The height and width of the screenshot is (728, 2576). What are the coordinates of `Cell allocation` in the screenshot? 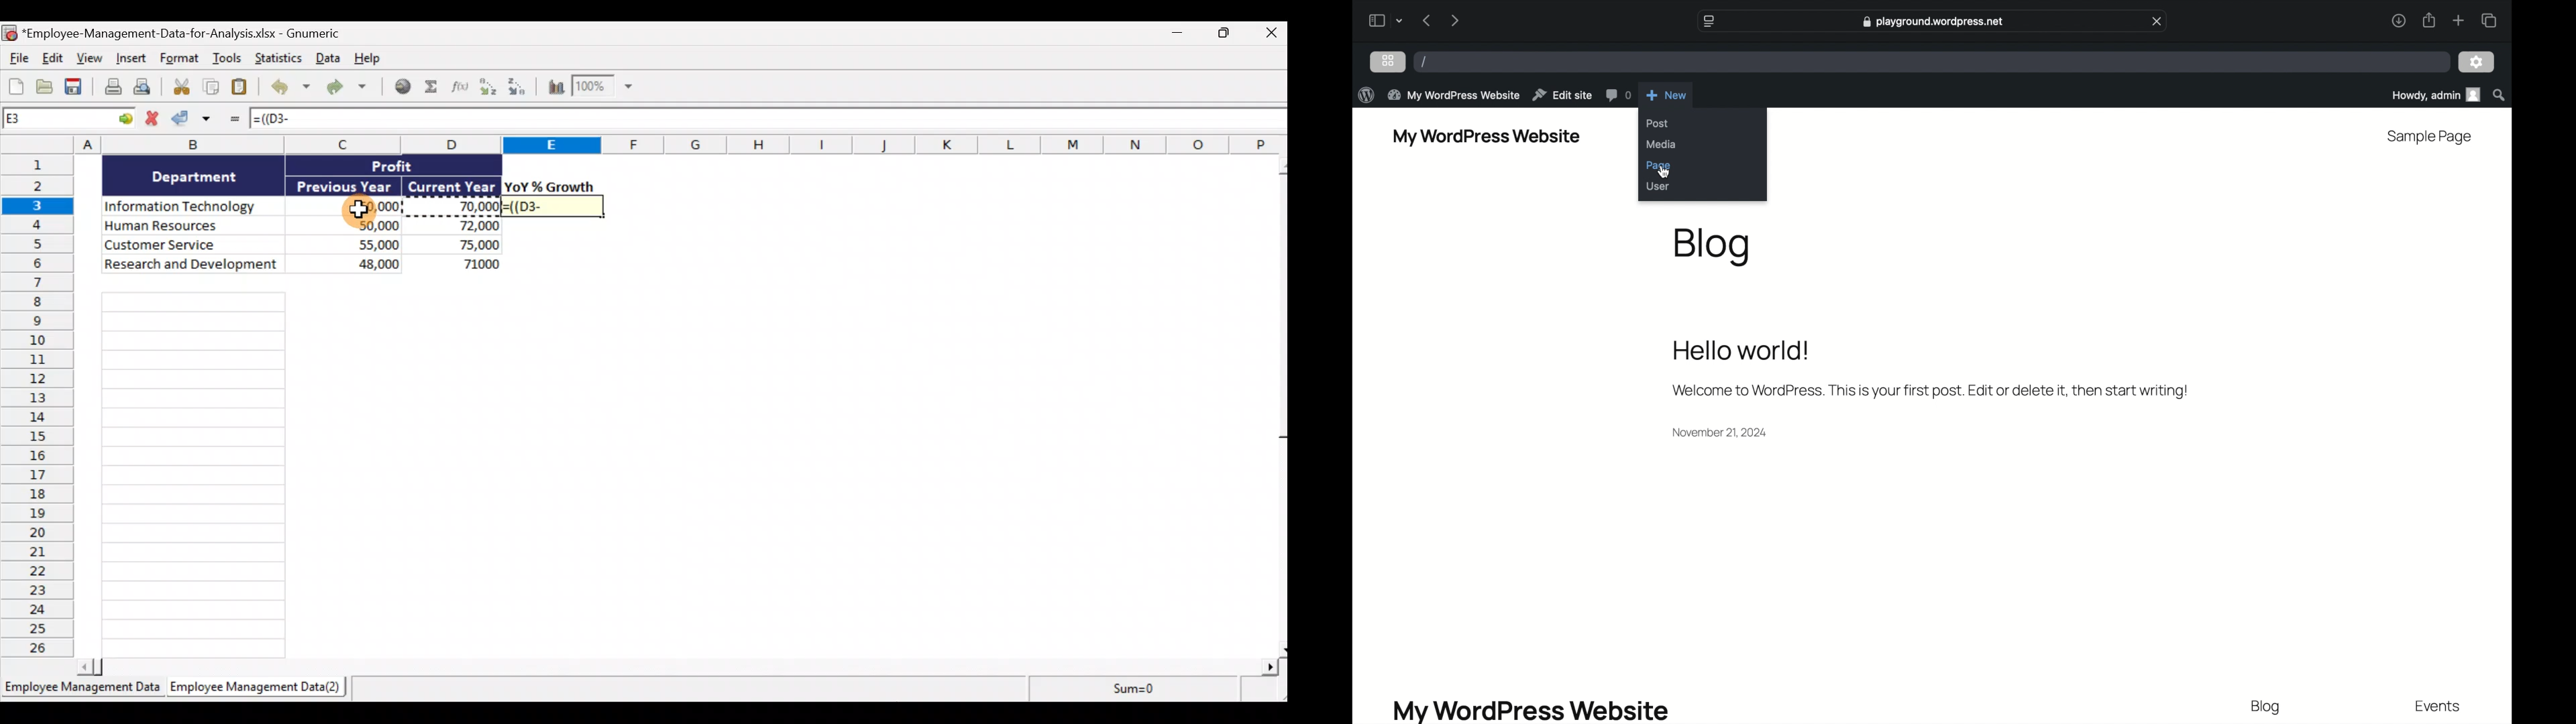 It's located at (70, 121).